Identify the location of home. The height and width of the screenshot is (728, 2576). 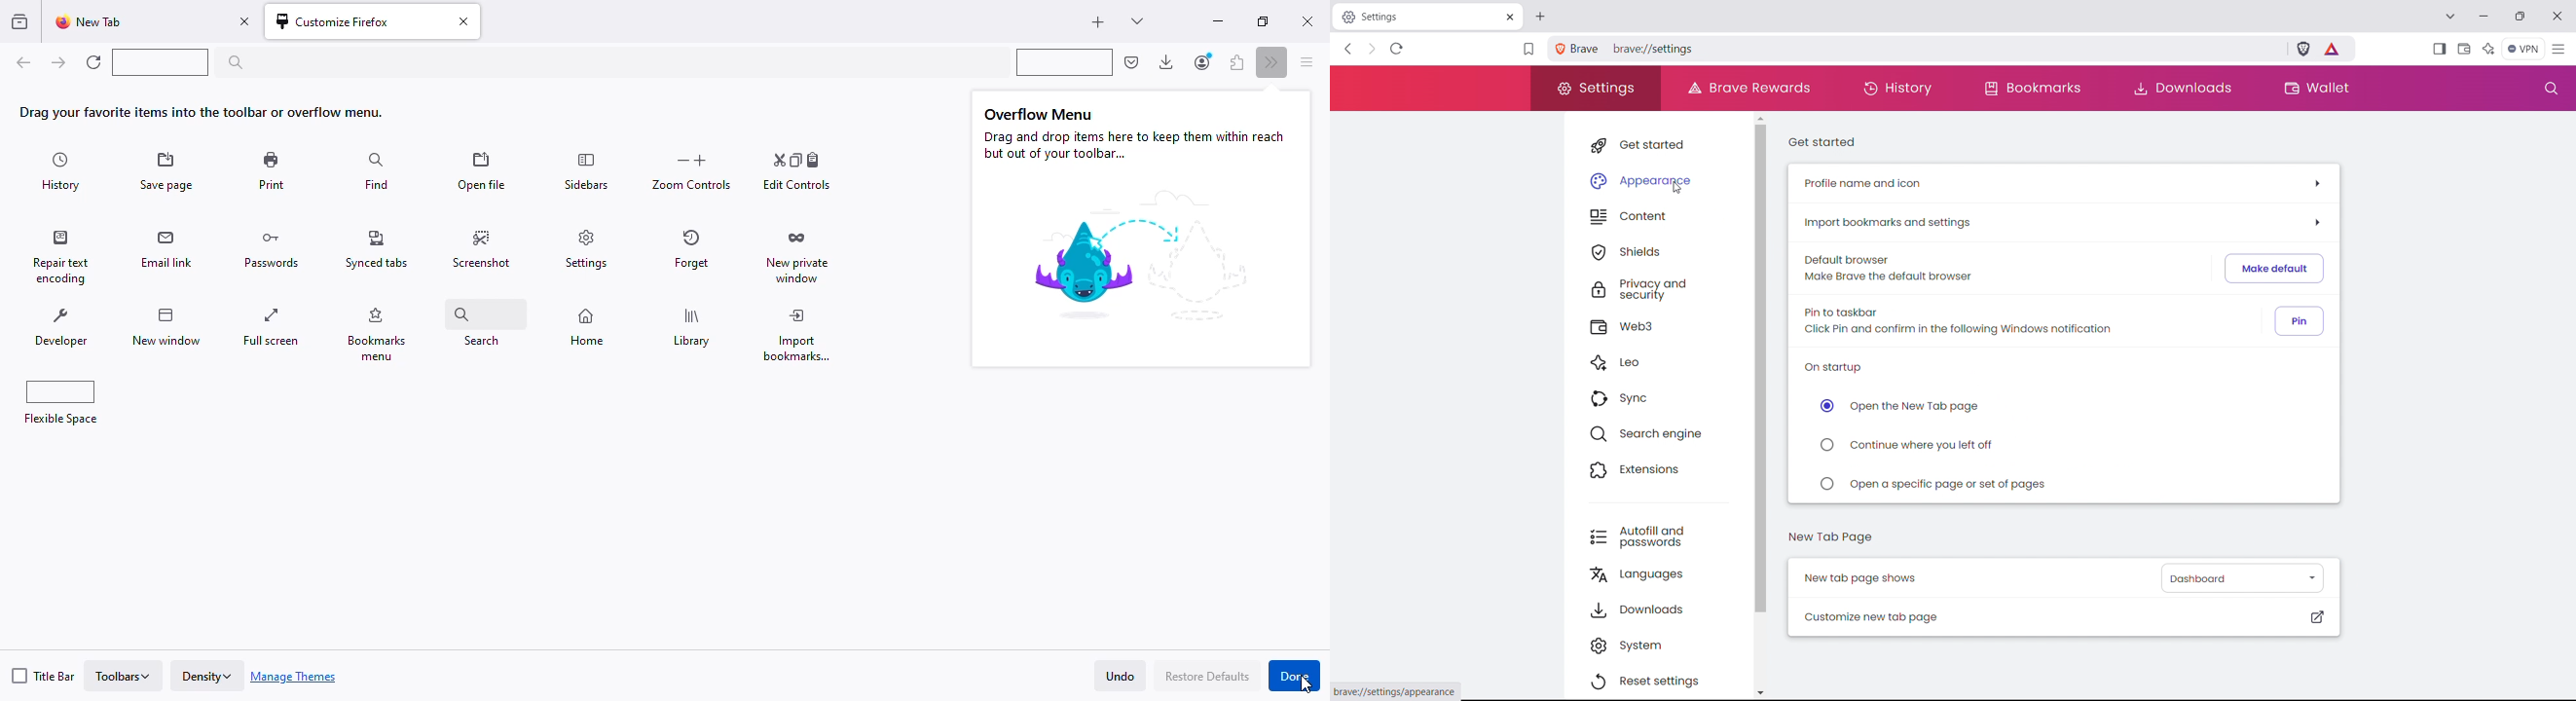
(587, 330).